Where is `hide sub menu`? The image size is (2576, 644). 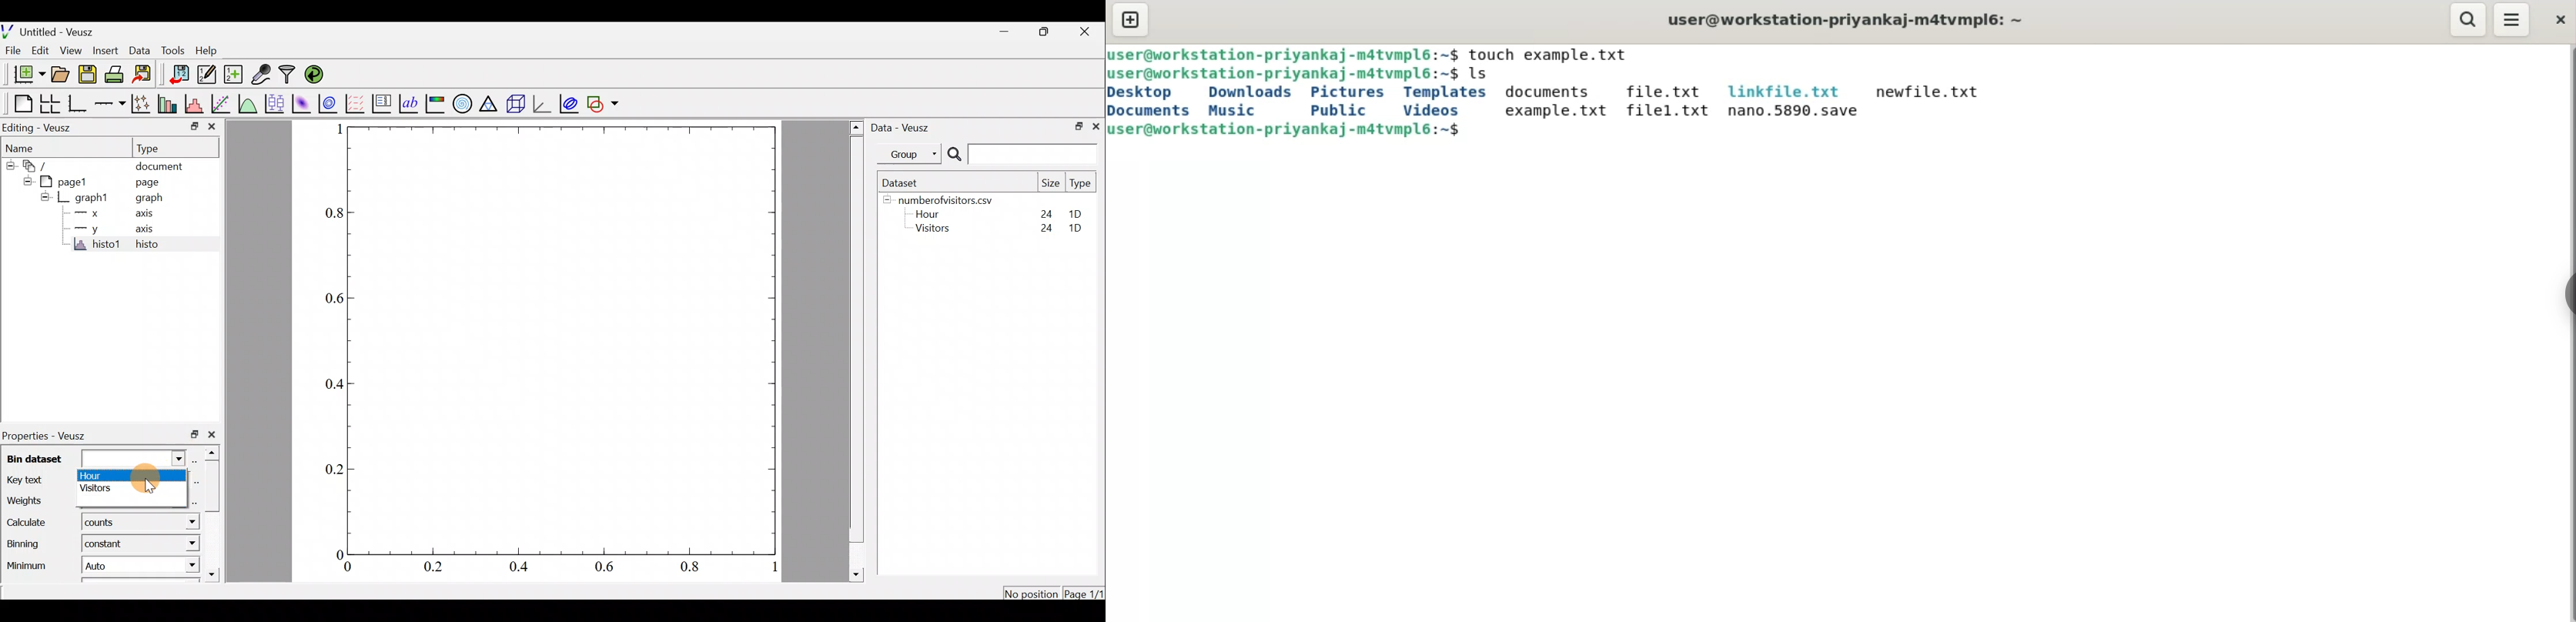 hide sub menu is located at coordinates (886, 202).